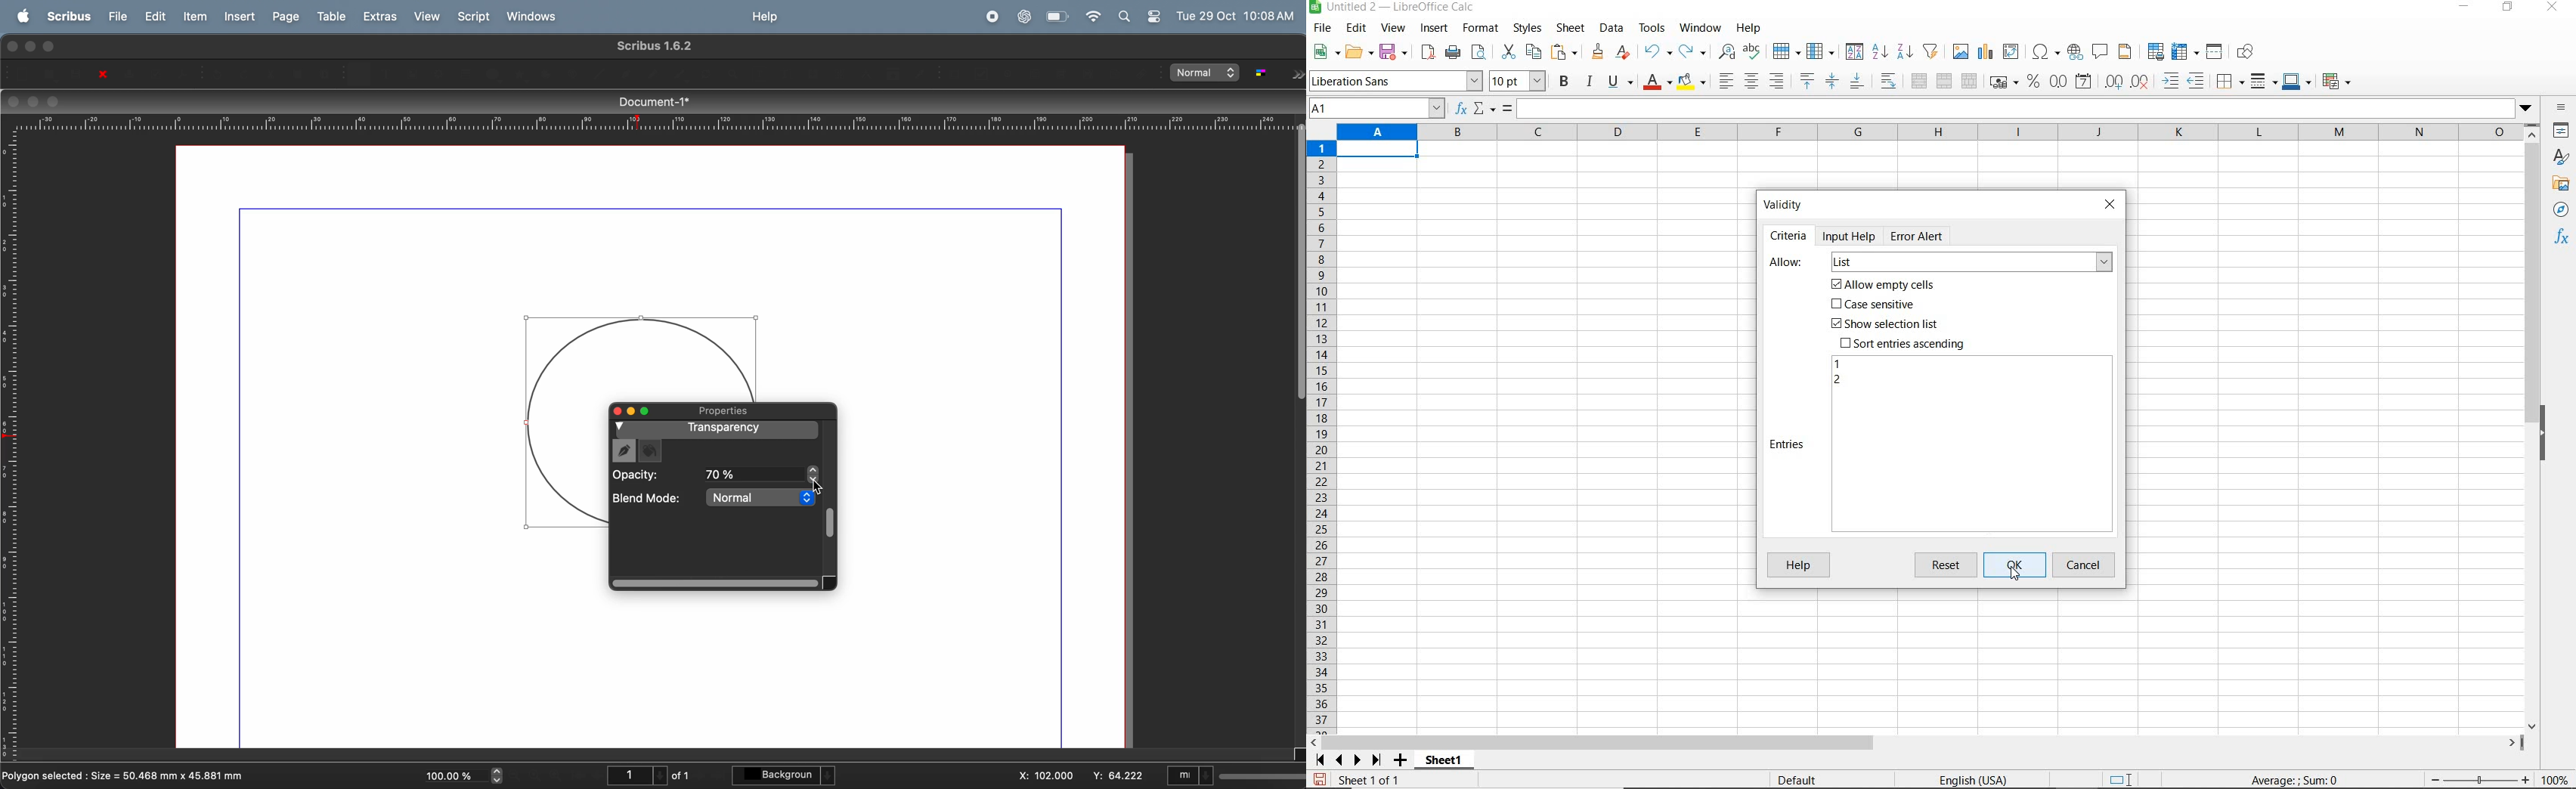 This screenshot has height=812, width=2576. Describe the element at coordinates (1884, 285) in the screenshot. I see `Allow empty cells` at that location.